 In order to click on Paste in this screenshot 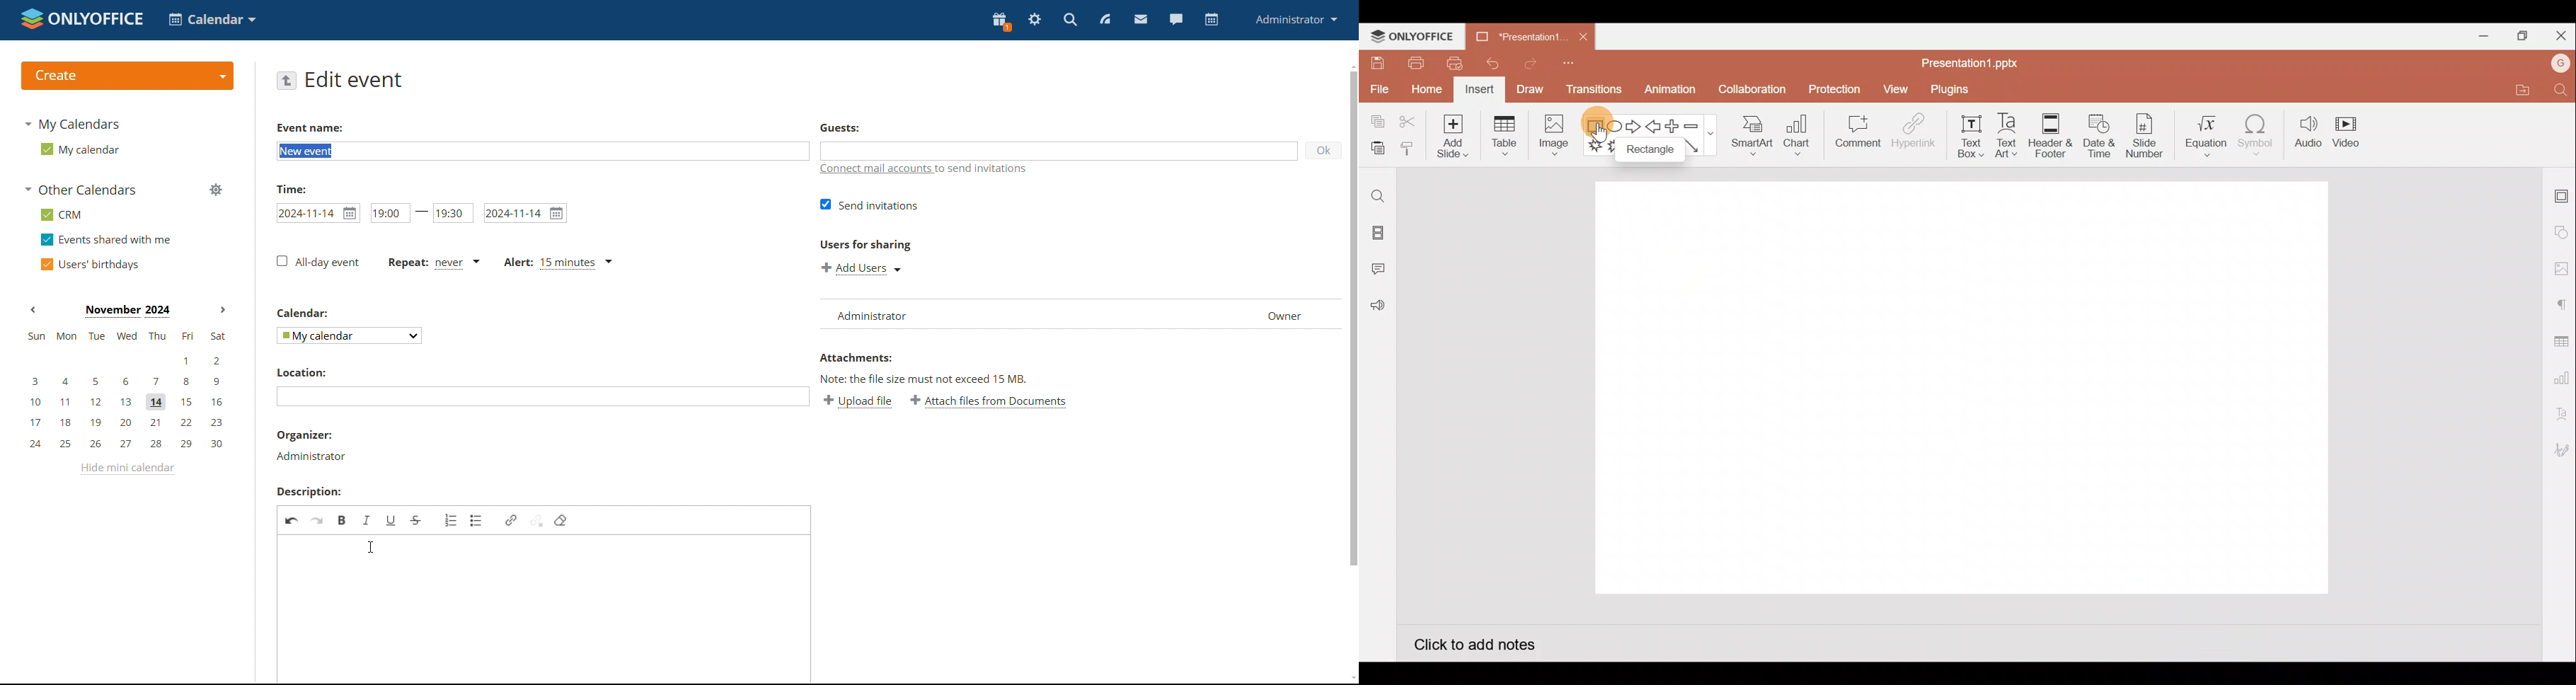, I will do `click(1375, 149)`.